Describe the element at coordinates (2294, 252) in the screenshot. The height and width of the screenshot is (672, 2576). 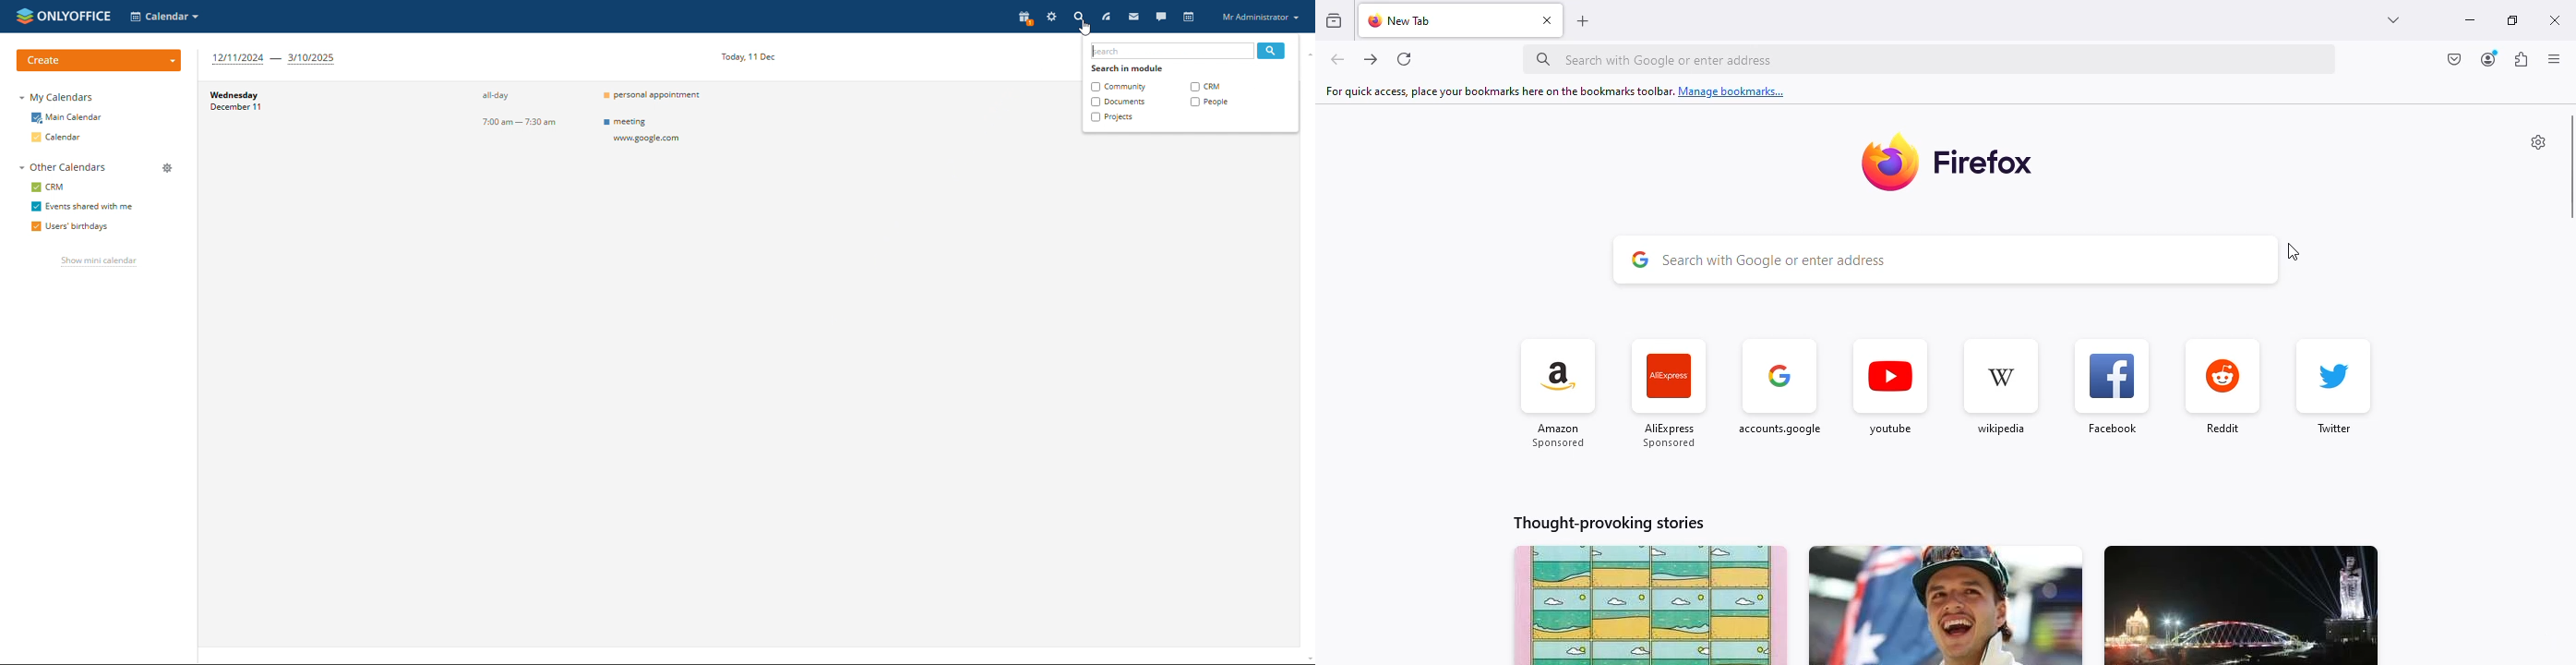
I see `cursor` at that location.